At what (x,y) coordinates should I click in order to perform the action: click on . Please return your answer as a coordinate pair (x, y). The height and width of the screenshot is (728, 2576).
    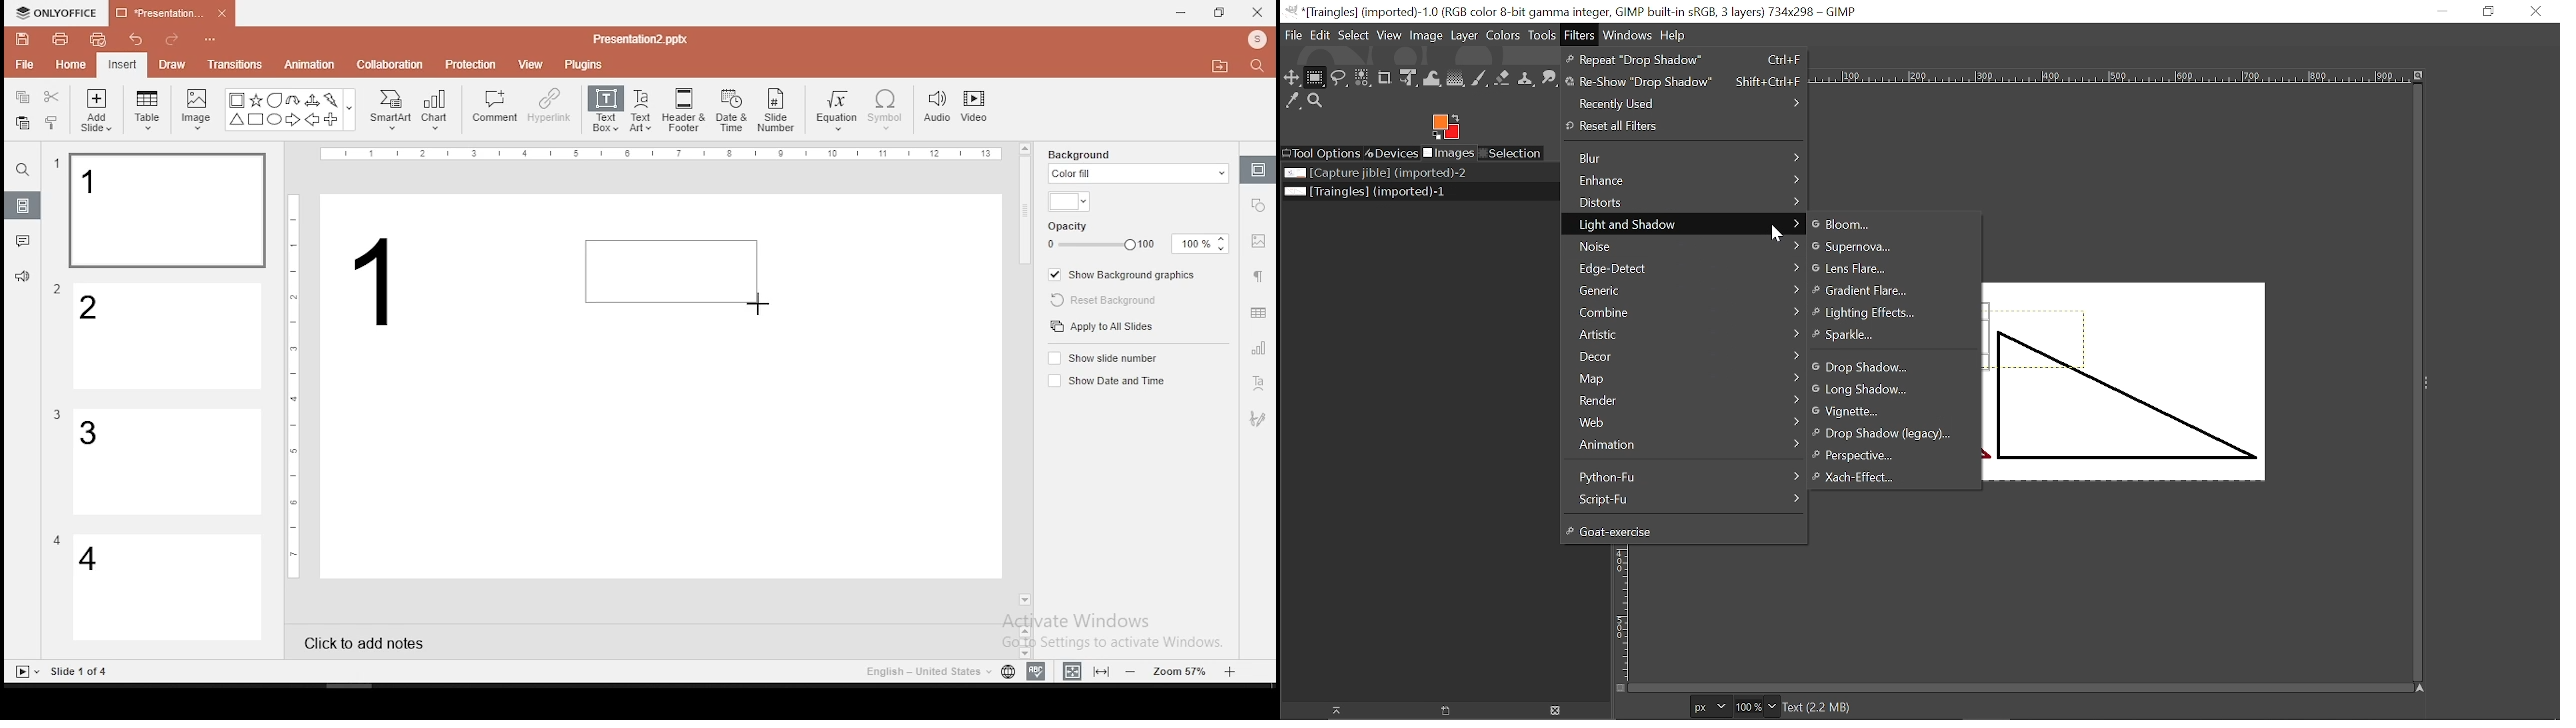
    Looking at the image, I should click on (57, 415).